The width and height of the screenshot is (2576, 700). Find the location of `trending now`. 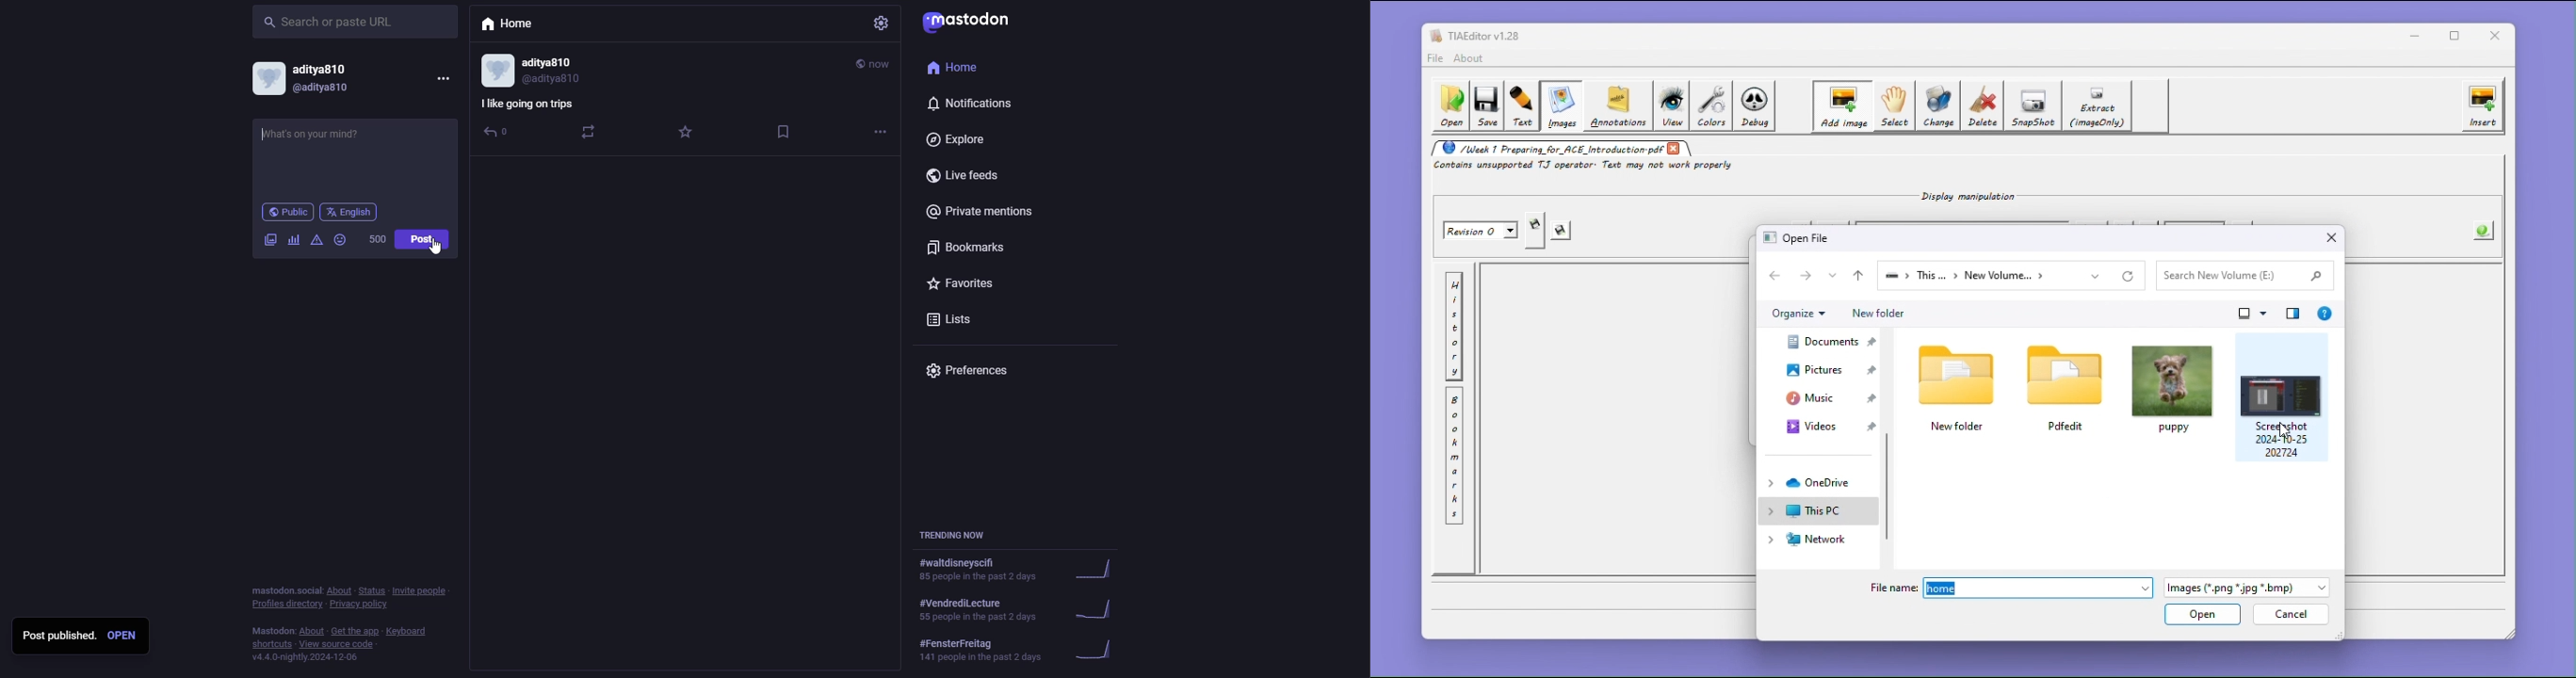

trending now is located at coordinates (957, 533).